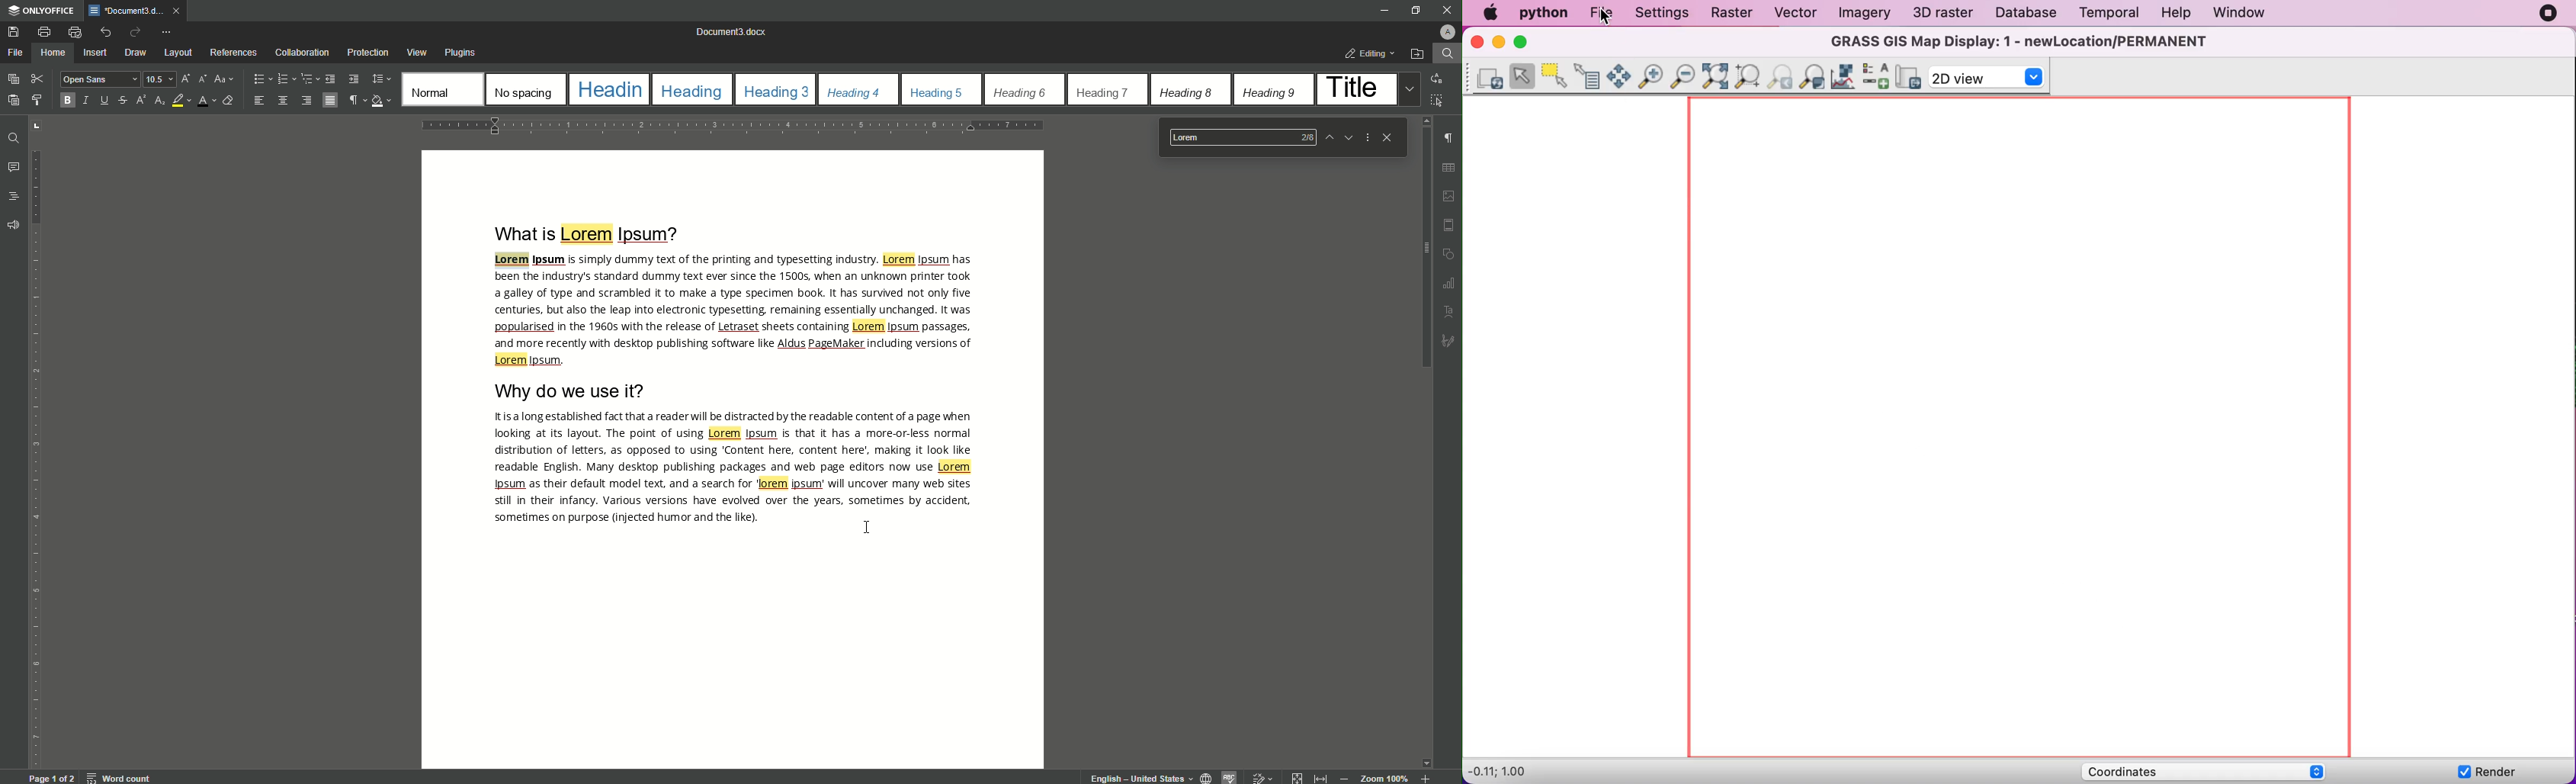 This screenshot has width=2576, height=784. I want to click on Decrement font size, so click(202, 79).